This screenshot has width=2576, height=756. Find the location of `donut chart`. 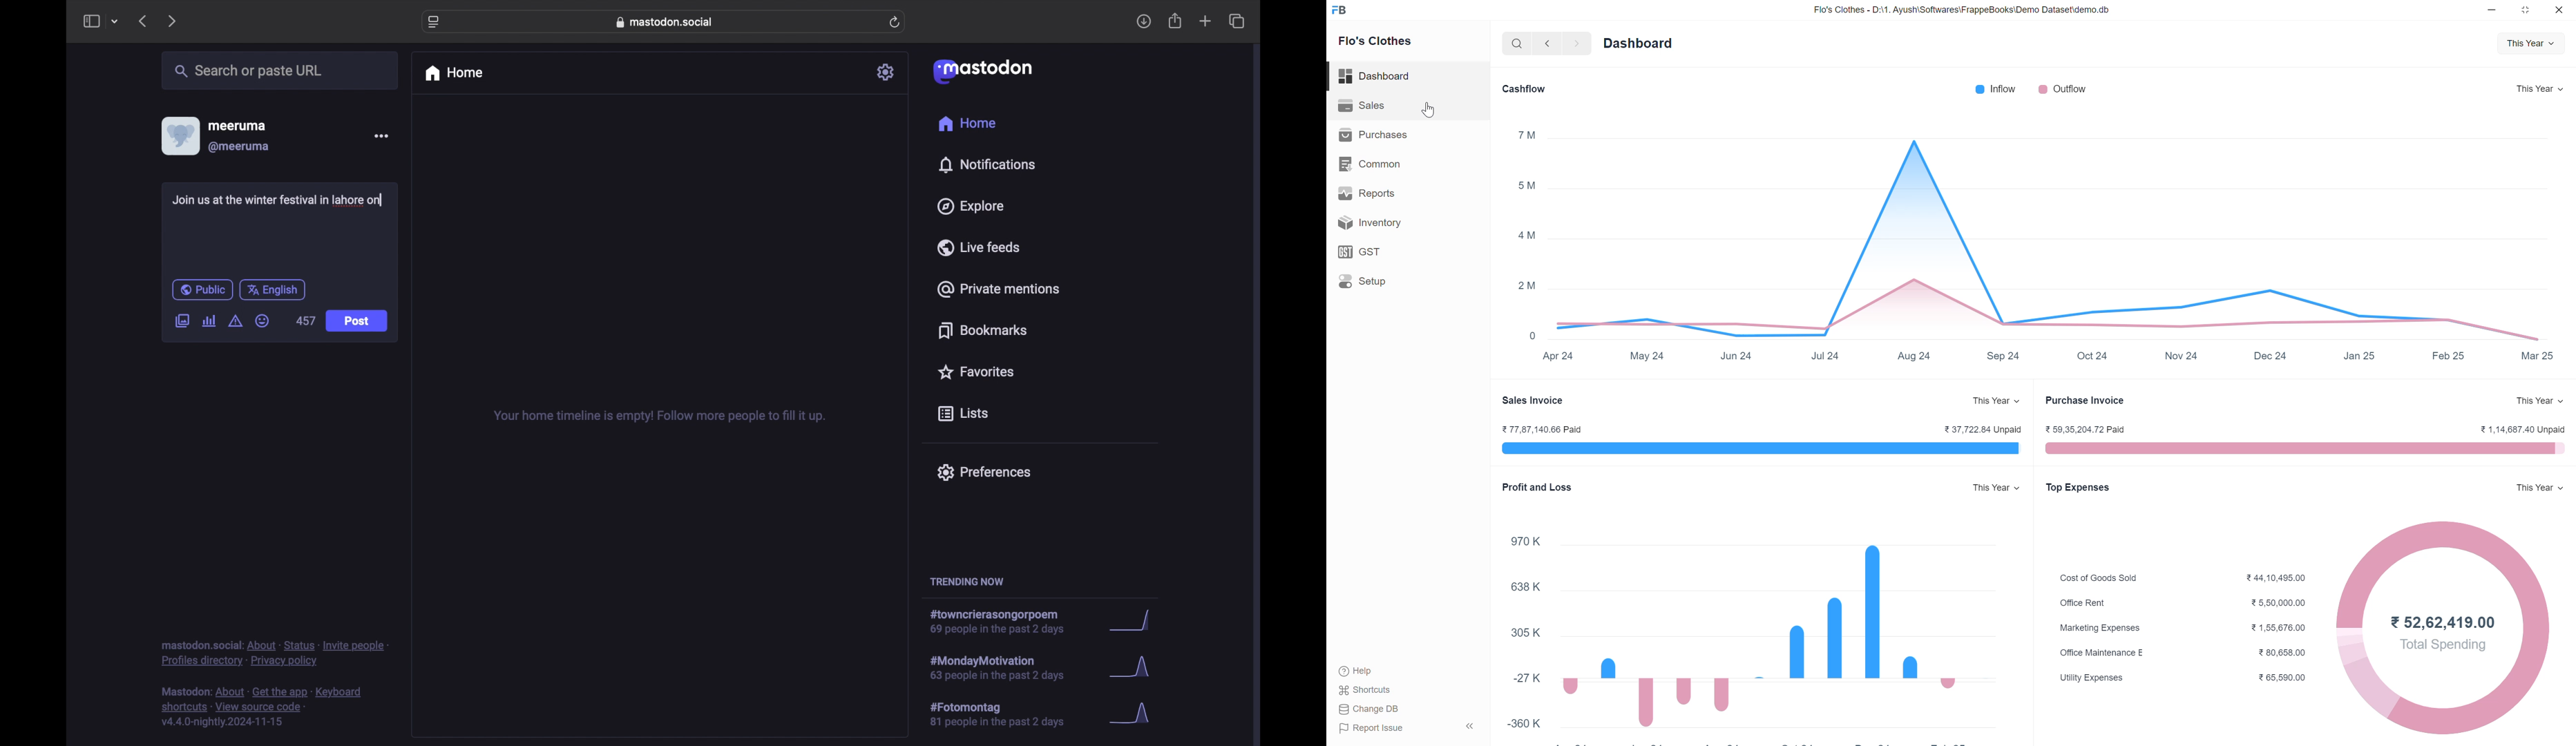

donut chart is located at coordinates (2443, 563).